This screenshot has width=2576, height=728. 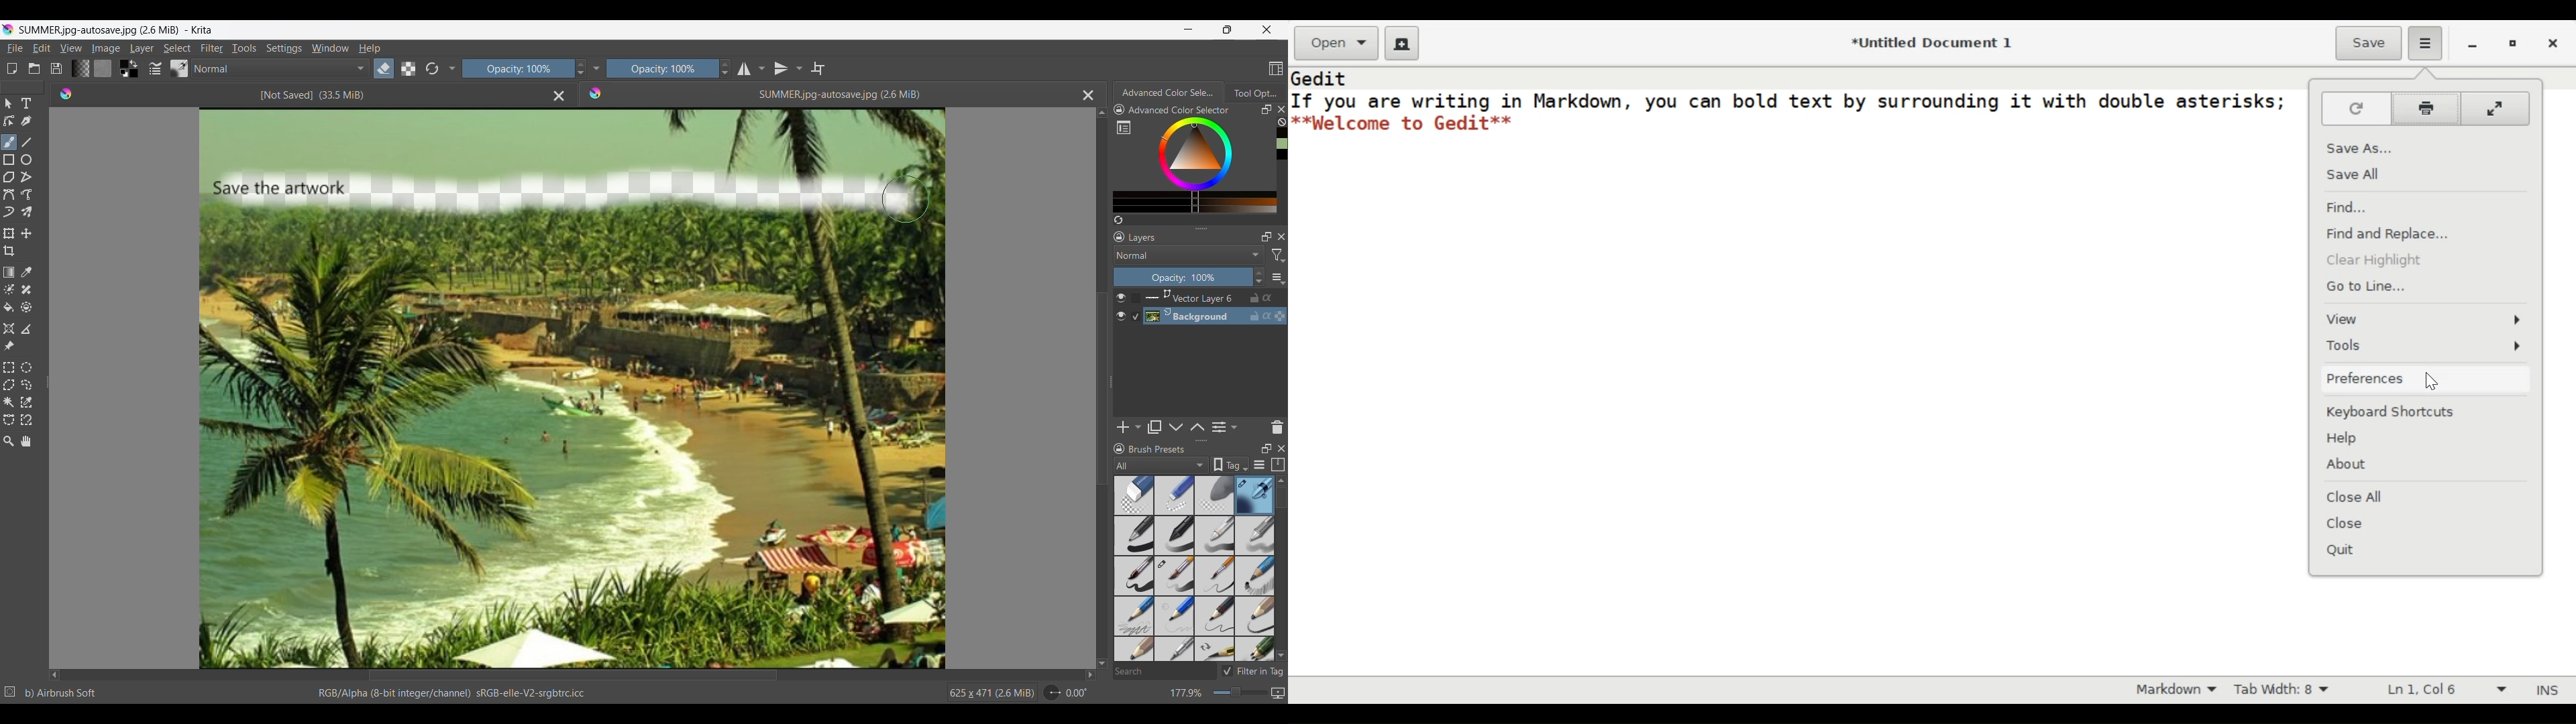 What do you see at coordinates (27, 290) in the screenshot?
I see `Smart patch tool` at bounding box center [27, 290].